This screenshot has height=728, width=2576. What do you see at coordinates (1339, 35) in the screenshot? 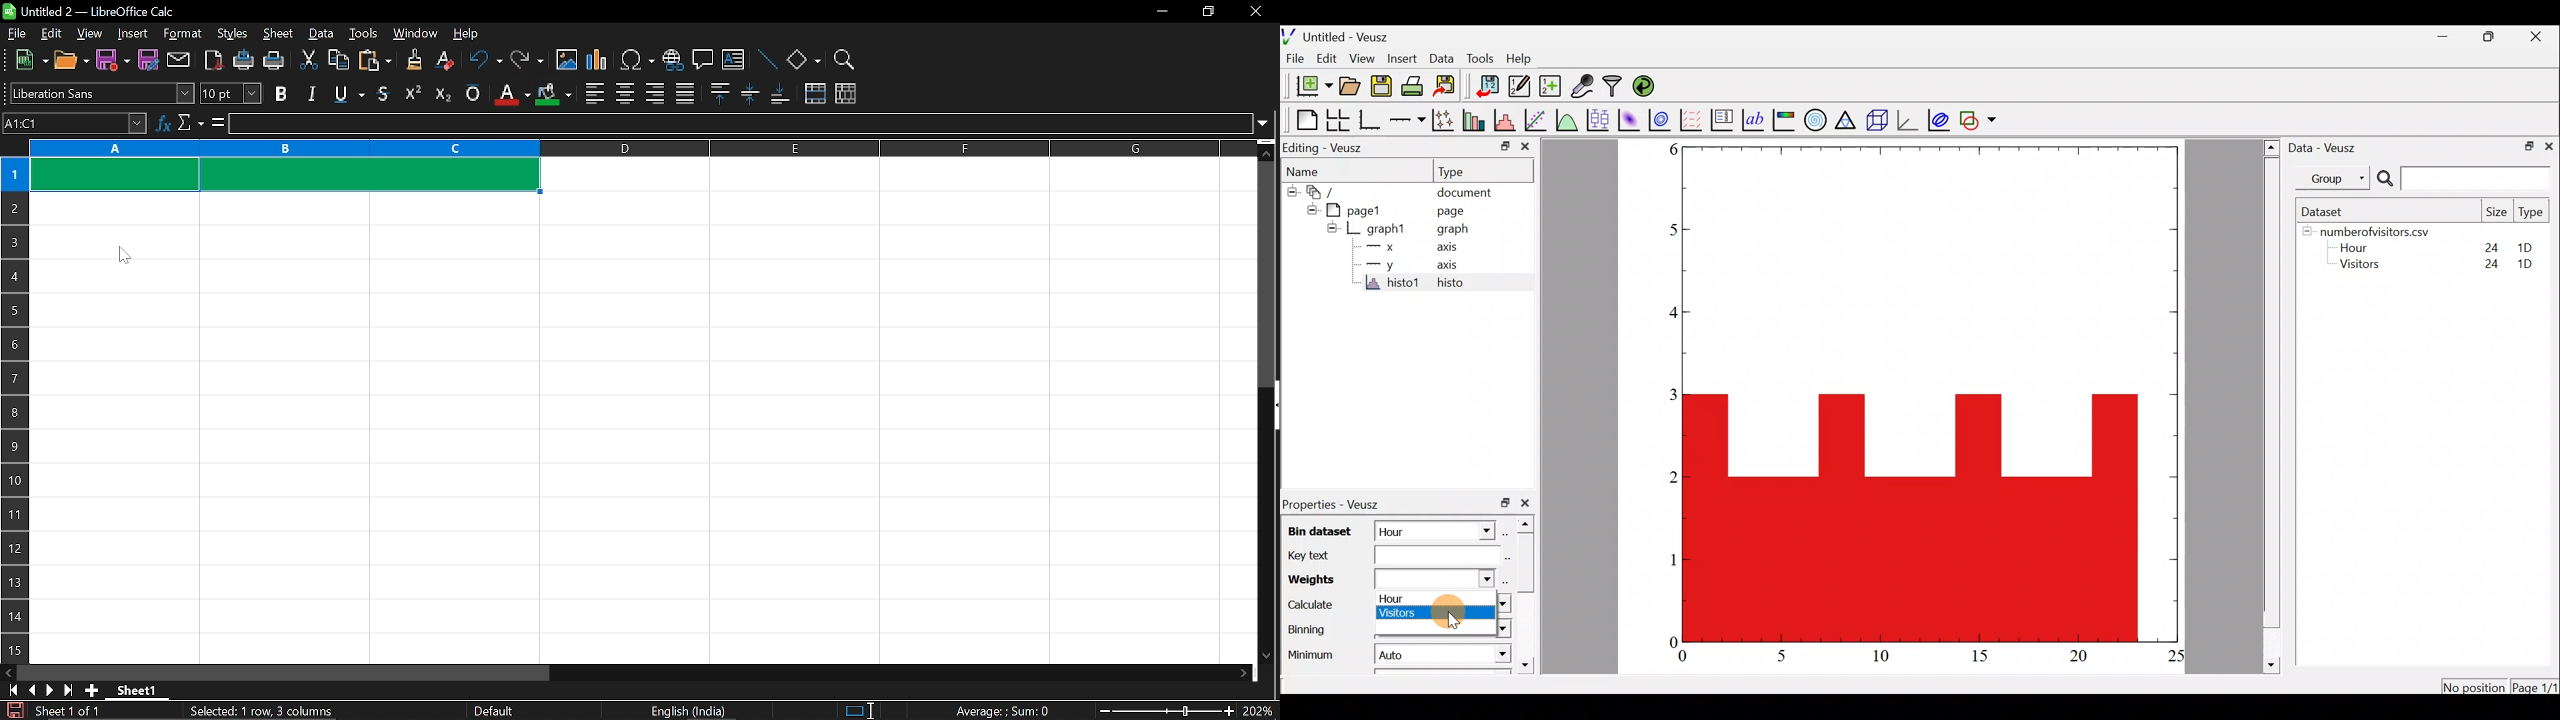
I see `Untitled - Veusz` at bounding box center [1339, 35].